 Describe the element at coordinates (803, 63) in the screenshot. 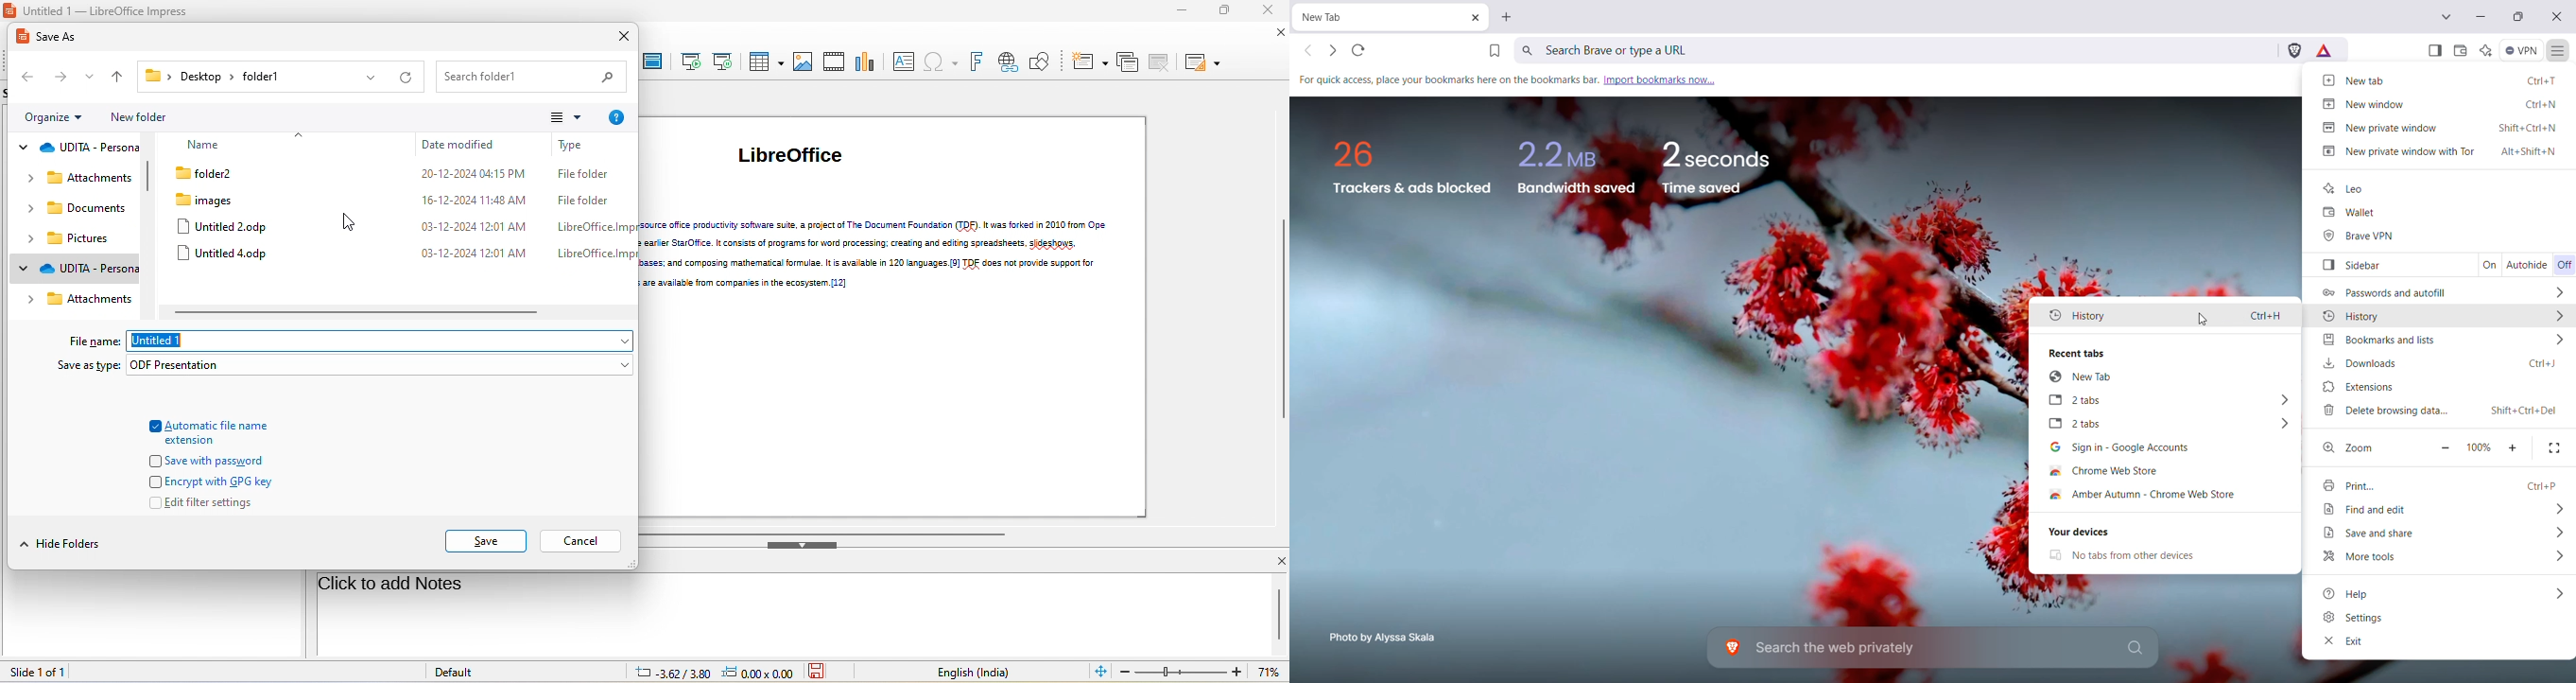

I see `image` at that location.